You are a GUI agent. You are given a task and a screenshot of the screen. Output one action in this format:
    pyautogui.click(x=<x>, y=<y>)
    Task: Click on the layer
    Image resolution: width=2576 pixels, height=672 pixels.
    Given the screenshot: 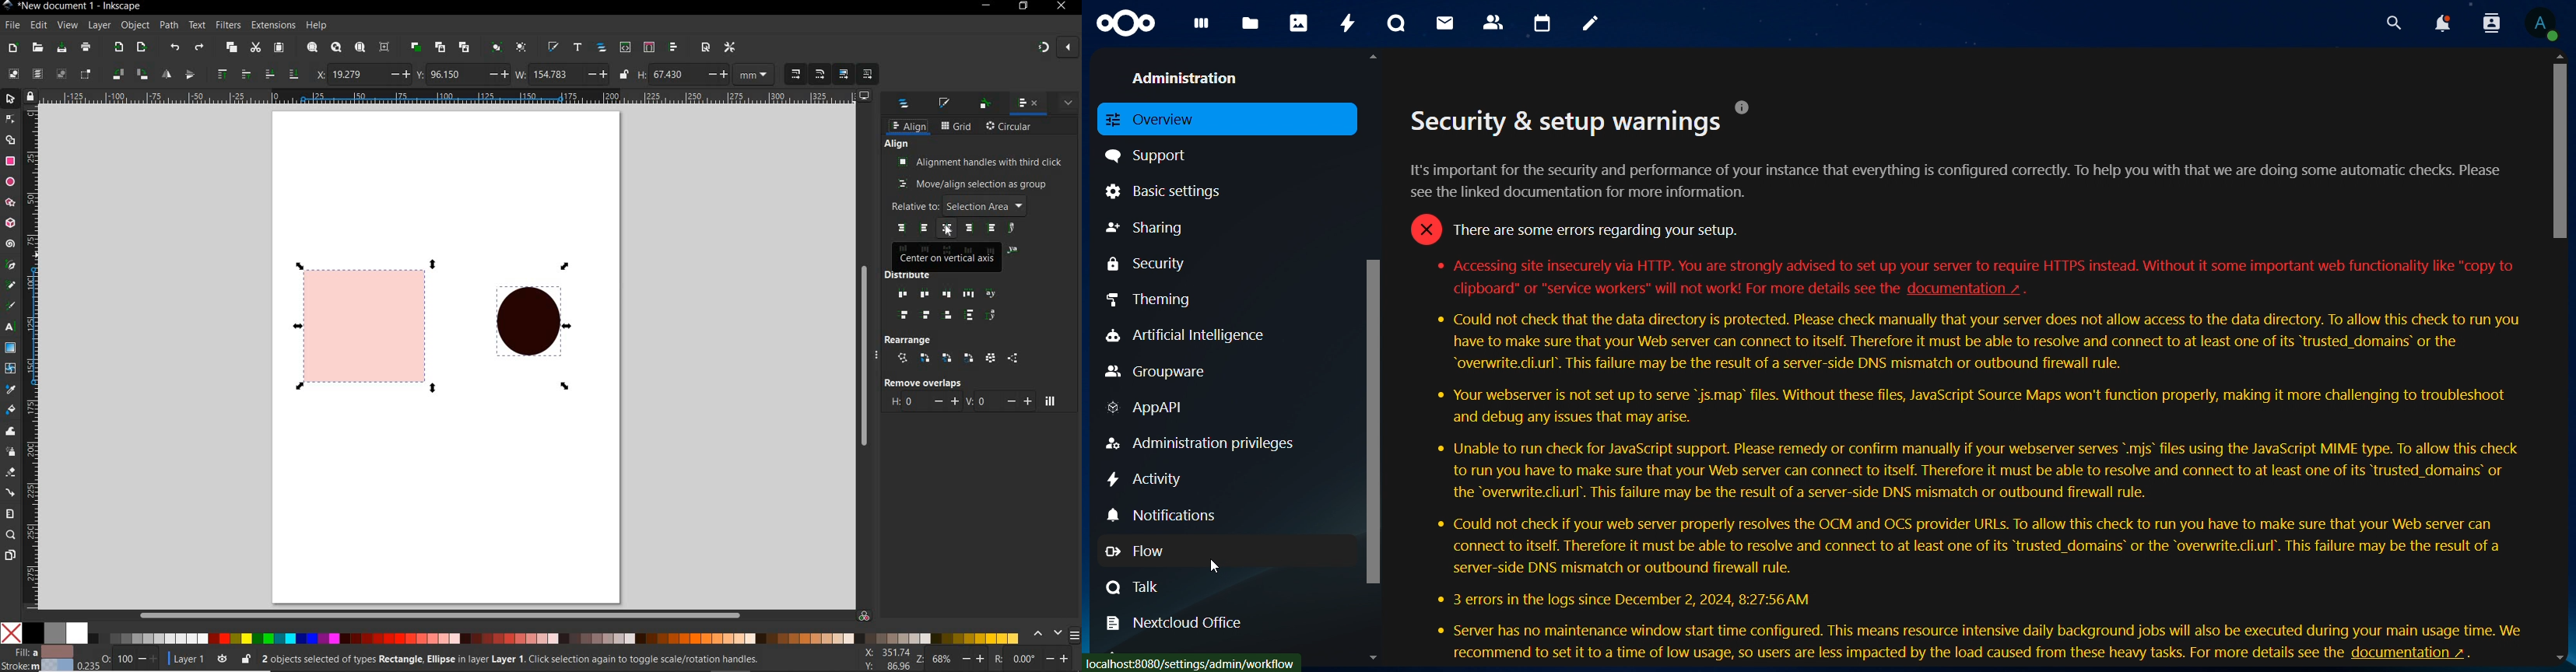 What is the action you would take?
    pyautogui.click(x=100, y=24)
    